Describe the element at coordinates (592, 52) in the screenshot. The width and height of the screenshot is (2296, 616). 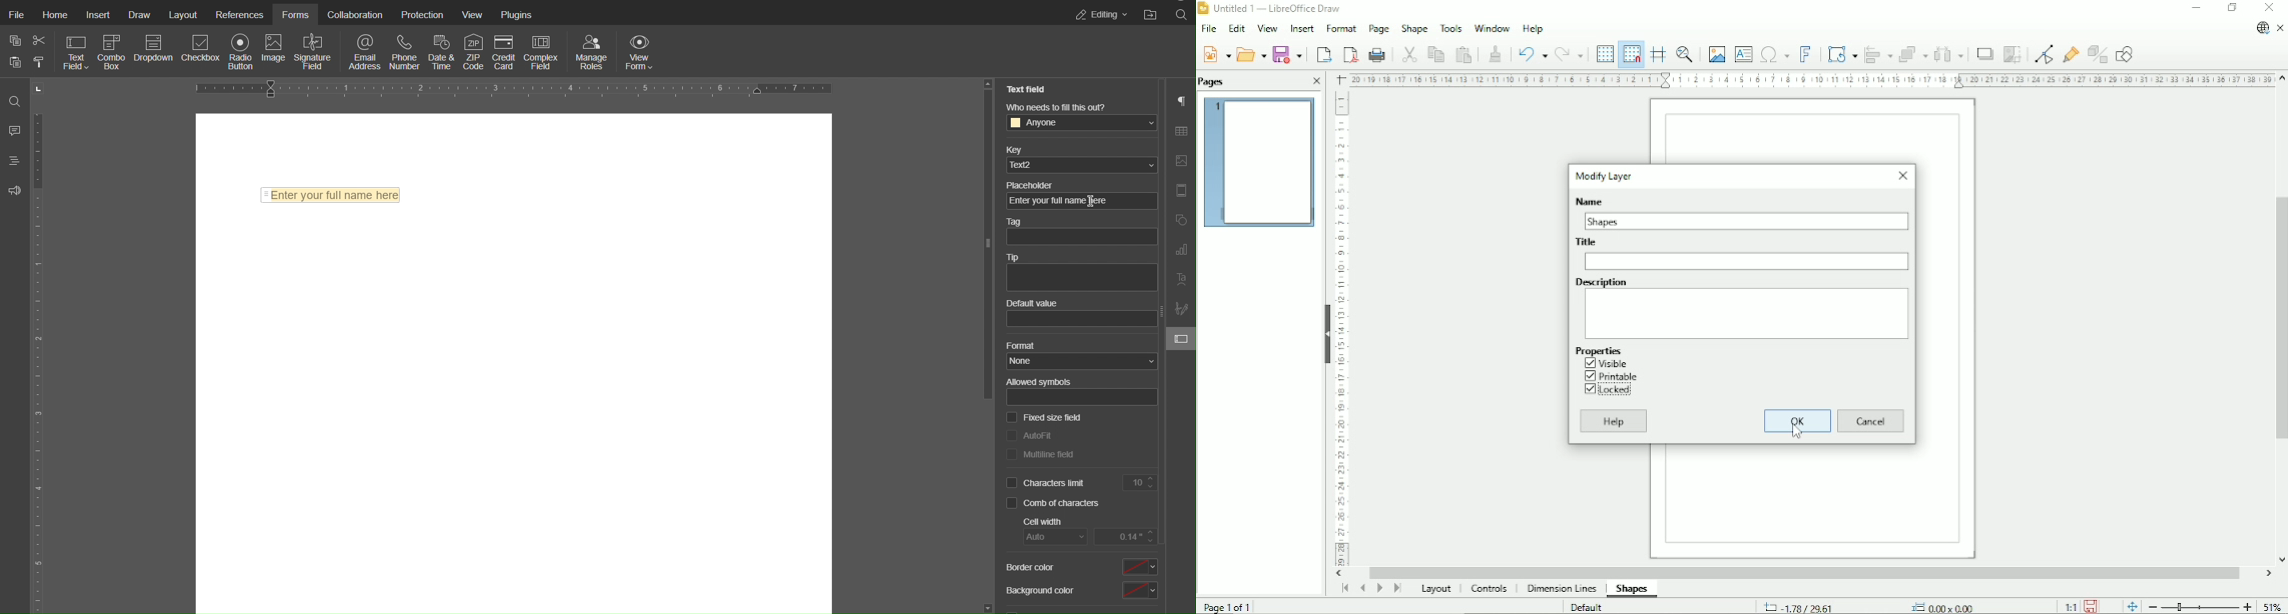
I see `Manage Roles` at that location.